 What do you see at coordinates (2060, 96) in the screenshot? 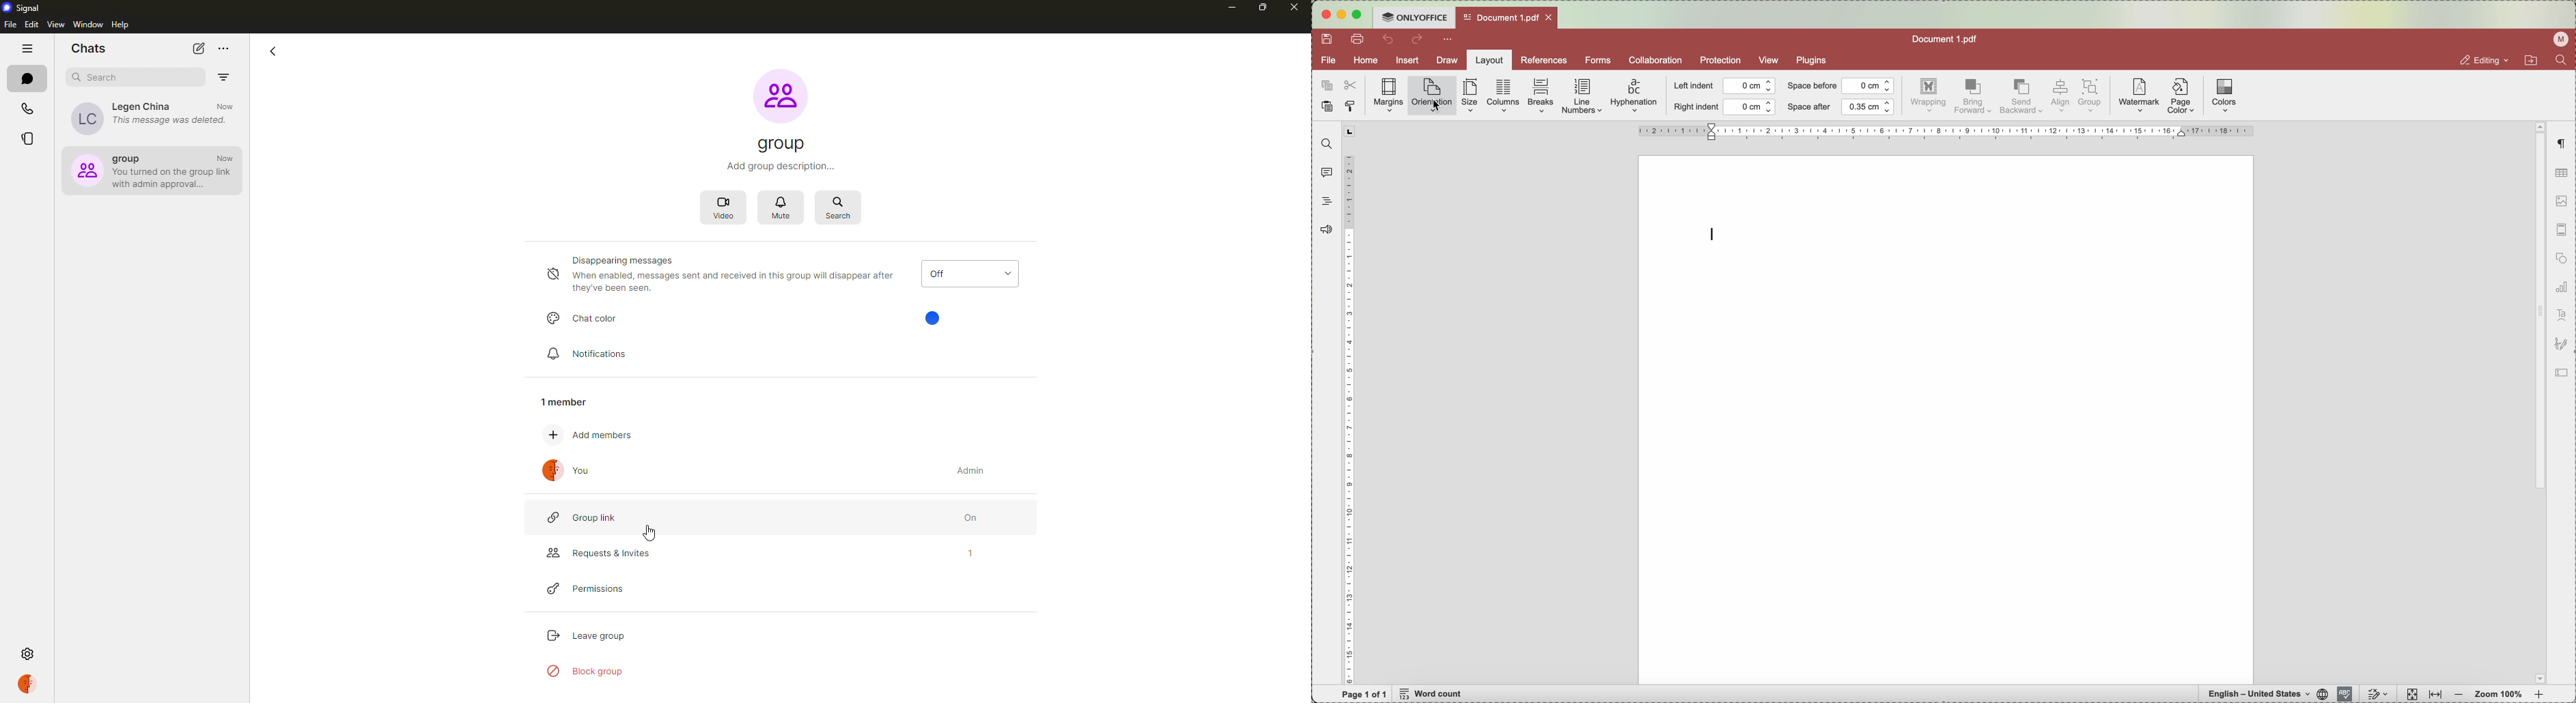
I see `align` at bounding box center [2060, 96].